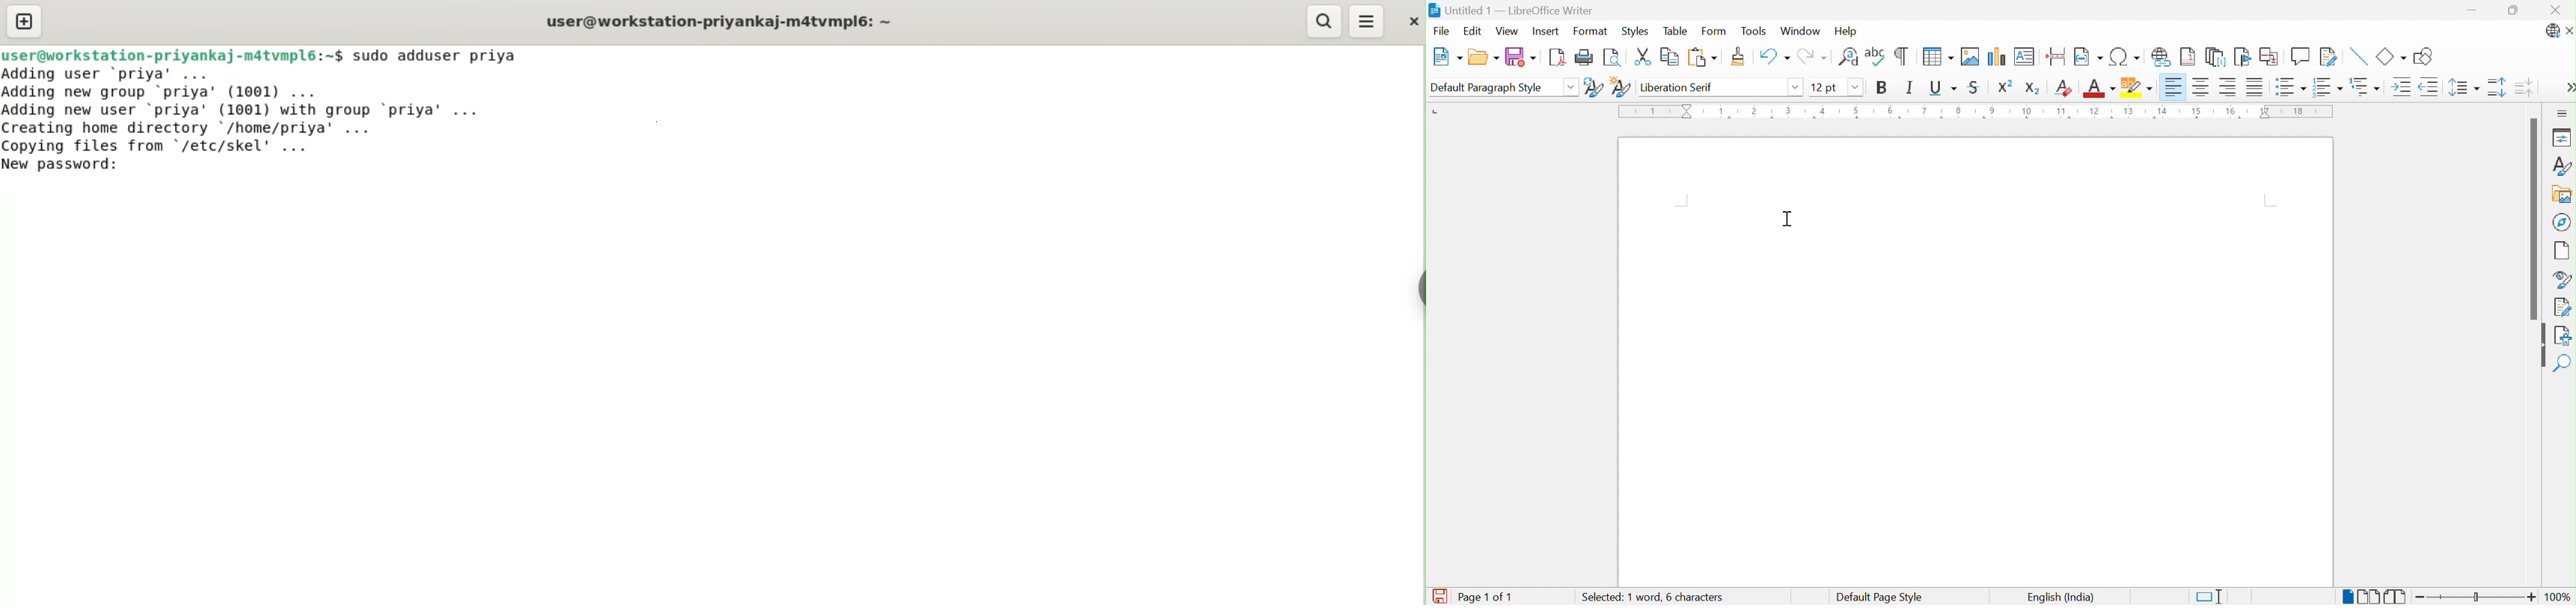 This screenshot has width=2576, height=616. Describe the element at coordinates (2269, 56) in the screenshot. I see `Insert Cross-reference` at that location.